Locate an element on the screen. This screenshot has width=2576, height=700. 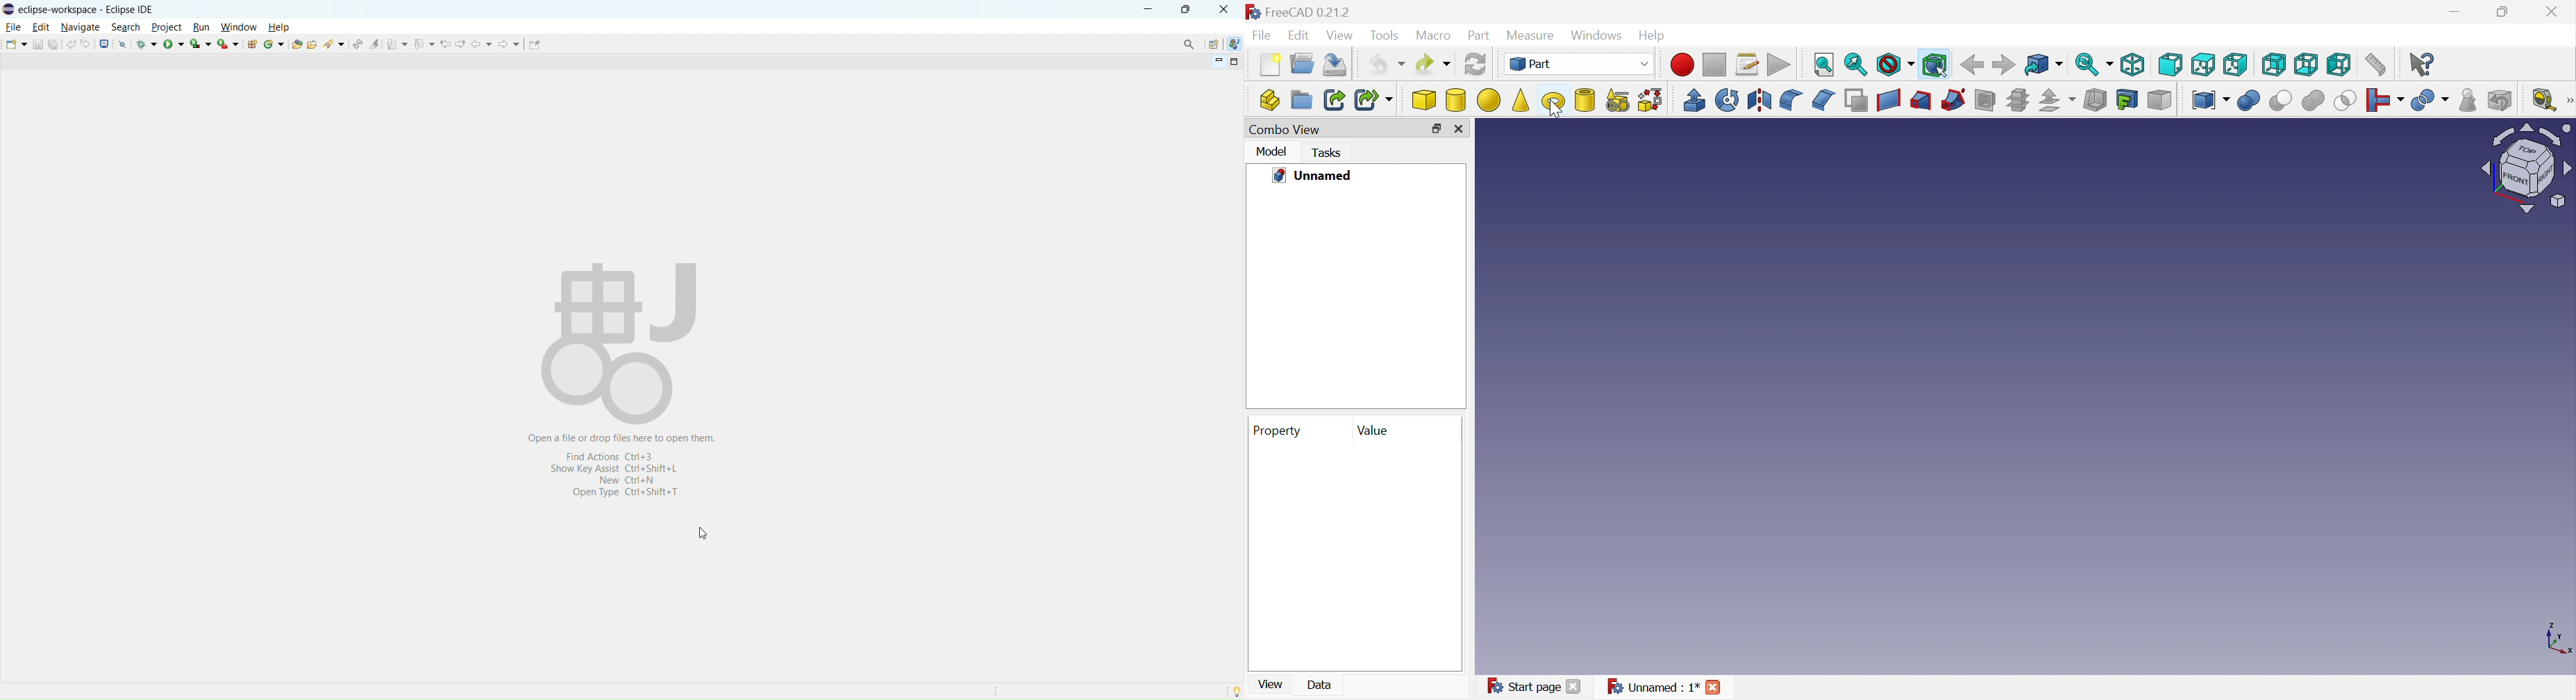
forward is located at coordinates (509, 44).